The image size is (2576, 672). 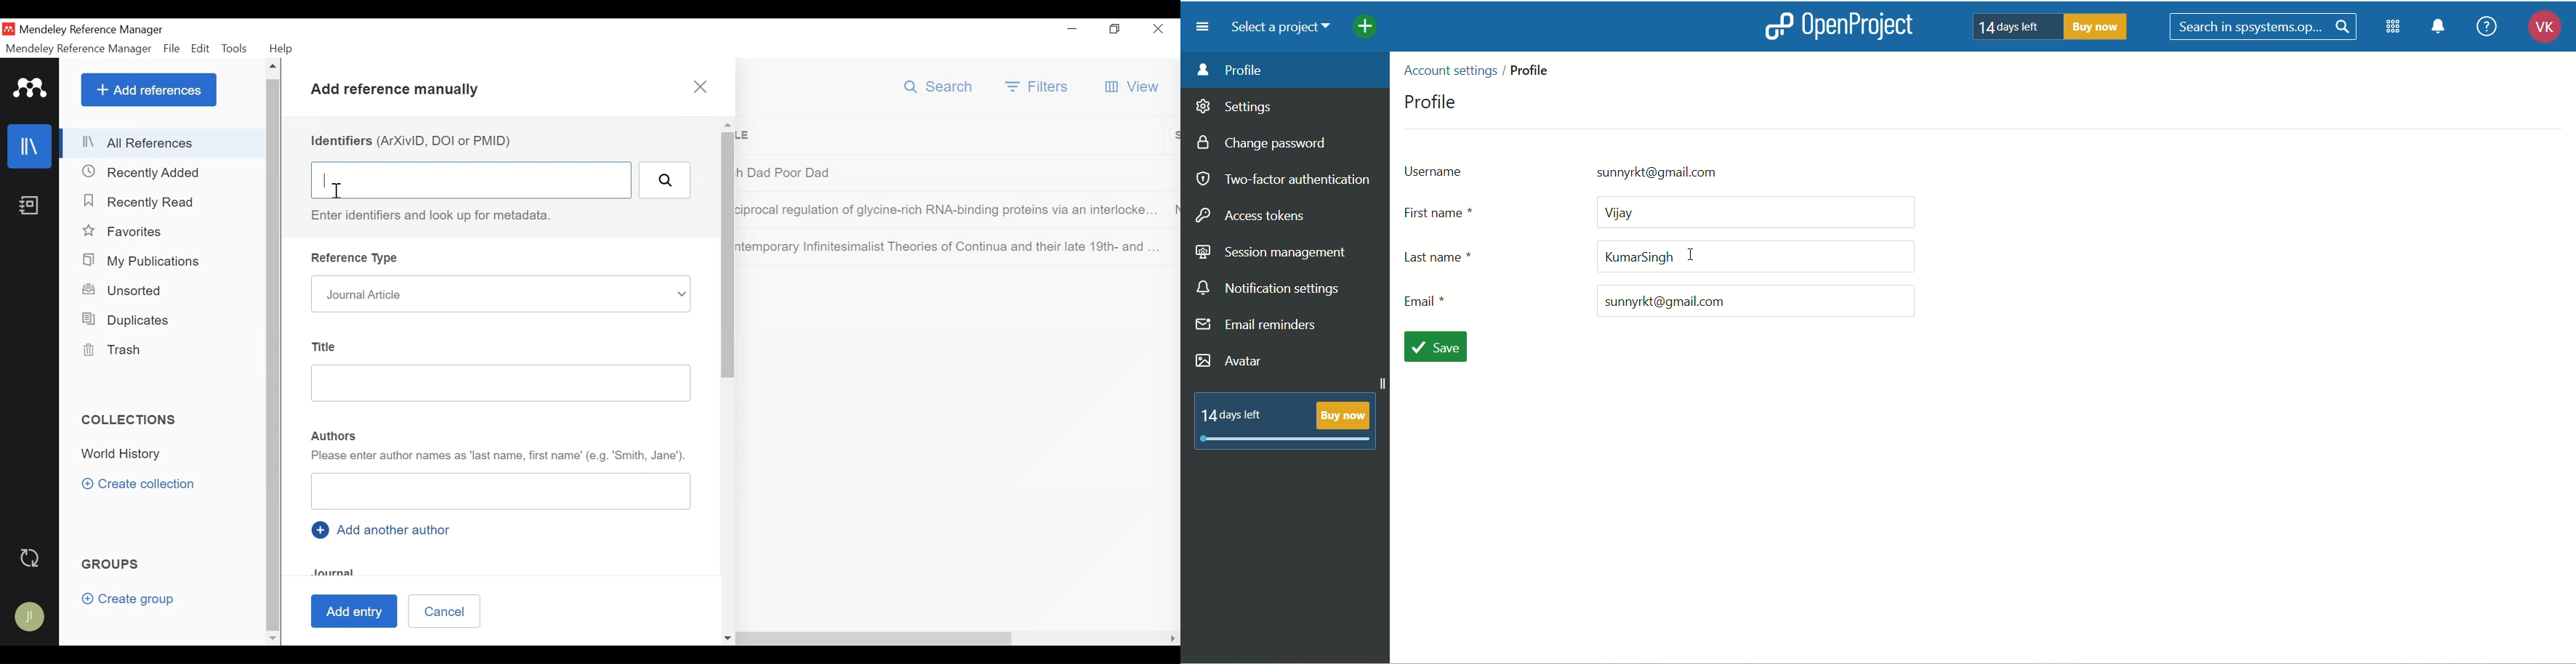 What do you see at coordinates (2486, 25) in the screenshot?
I see `help` at bounding box center [2486, 25].